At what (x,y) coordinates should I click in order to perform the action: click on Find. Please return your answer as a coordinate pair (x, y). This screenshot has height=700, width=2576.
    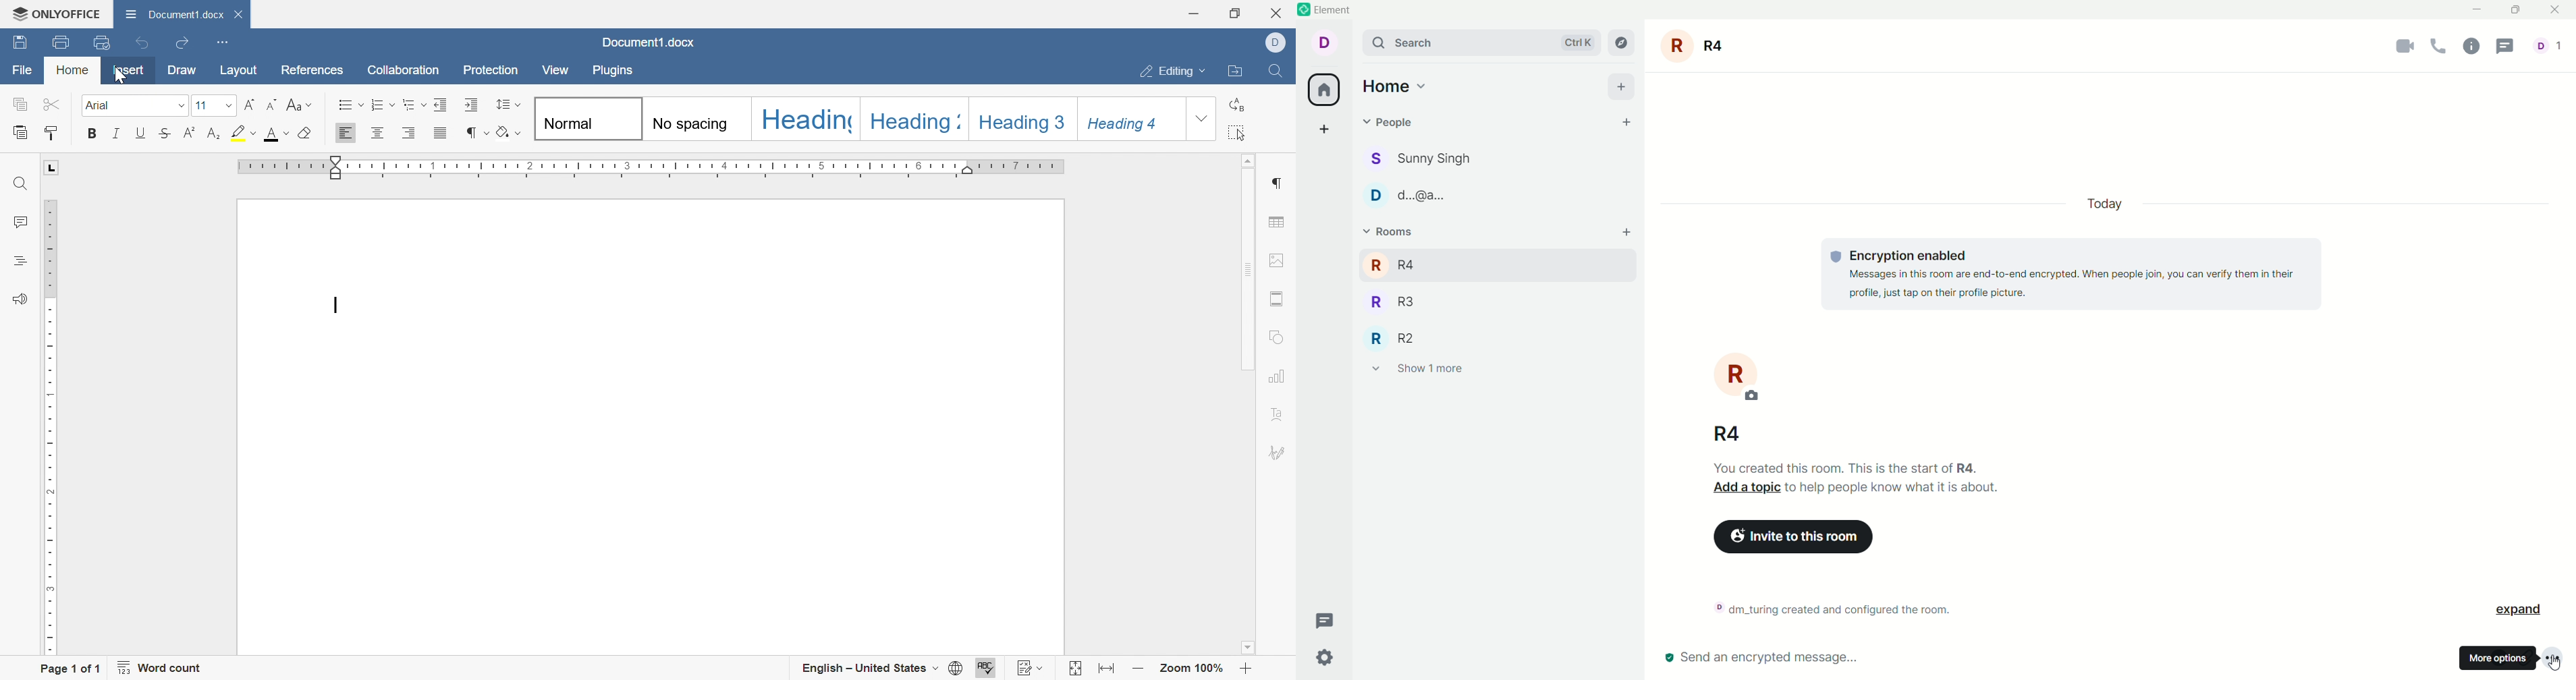
    Looking at the image, I should click on (20, 183).